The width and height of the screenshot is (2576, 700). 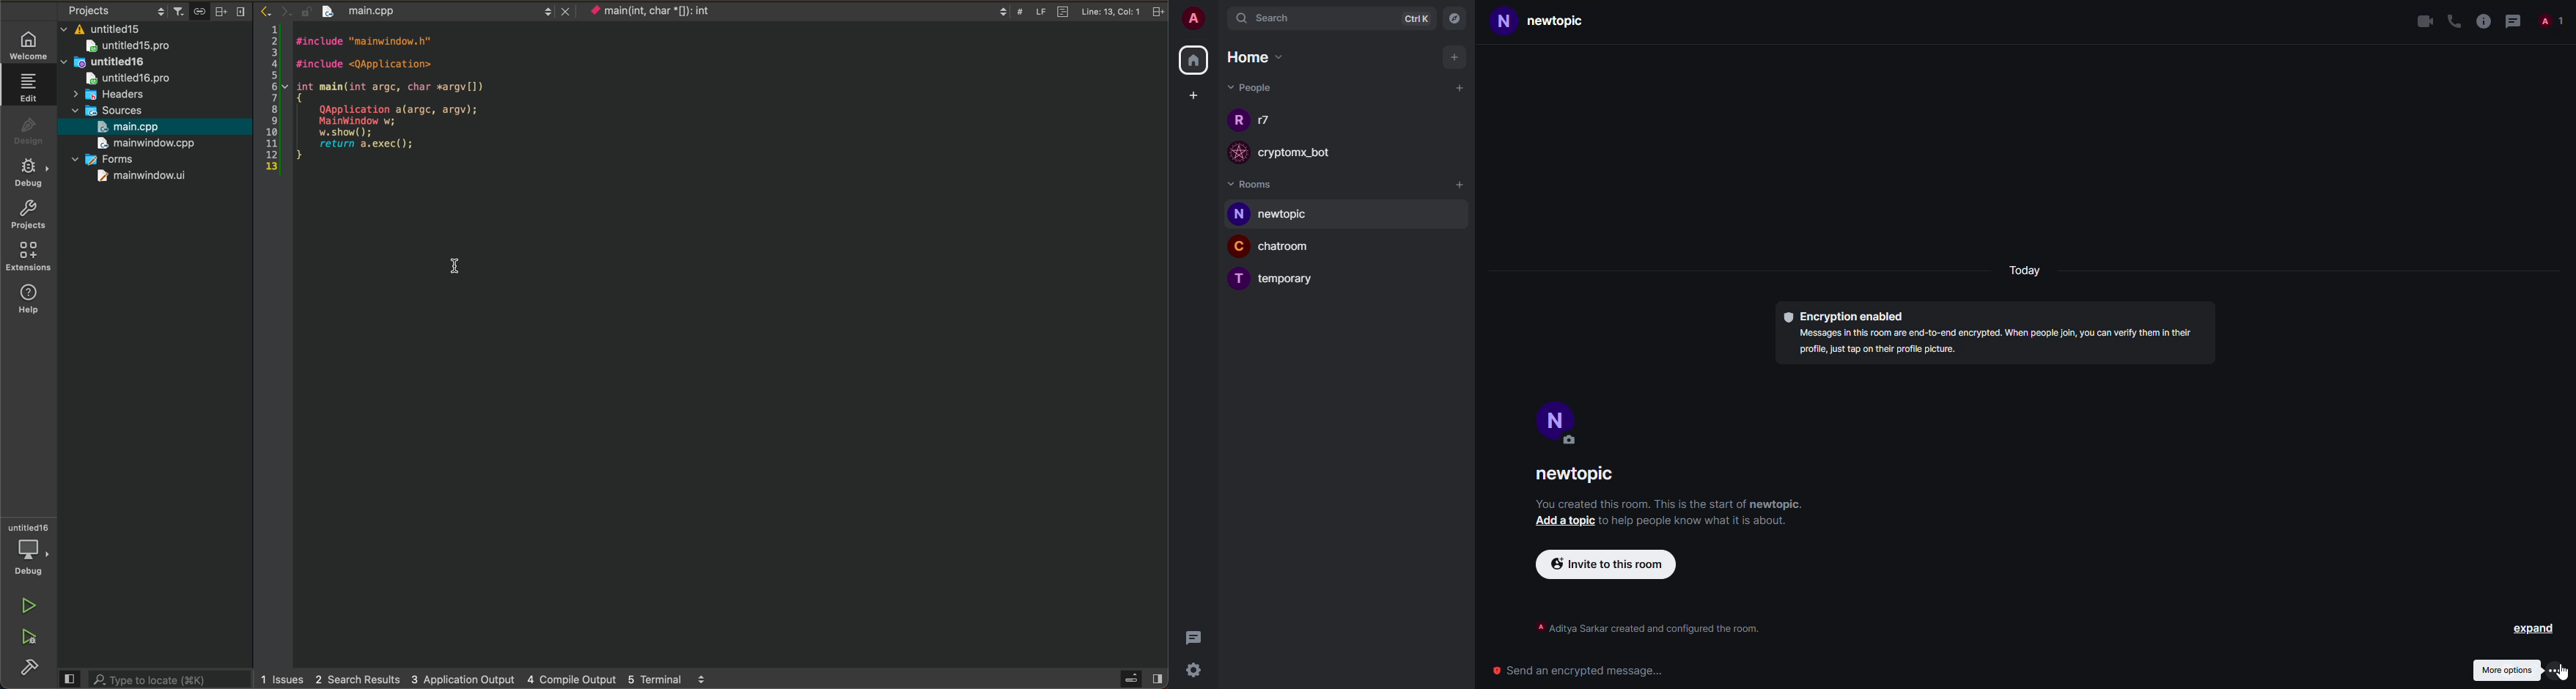 What do you see at coordinates (2022, 271) in the screenshot?
I see `day` at bounding box center [2022, 271].